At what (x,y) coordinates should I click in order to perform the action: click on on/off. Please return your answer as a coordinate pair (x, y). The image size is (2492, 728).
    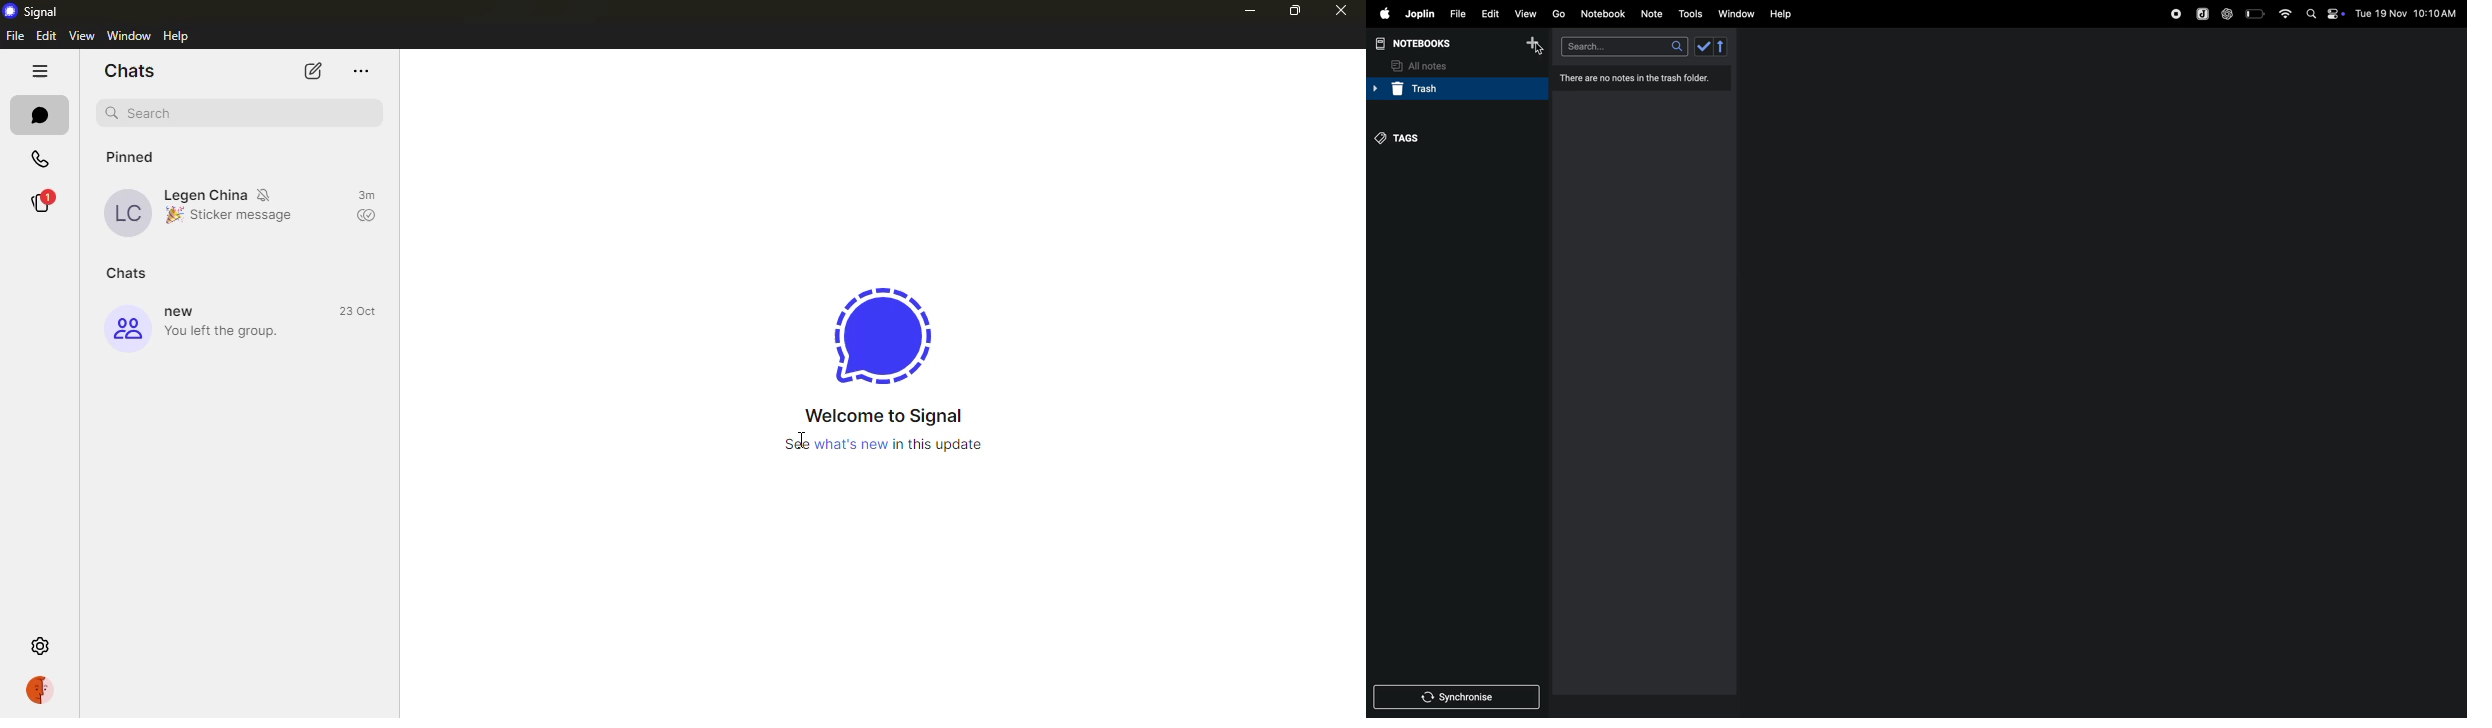
    Looking at the image, I should click on (2335, 14).